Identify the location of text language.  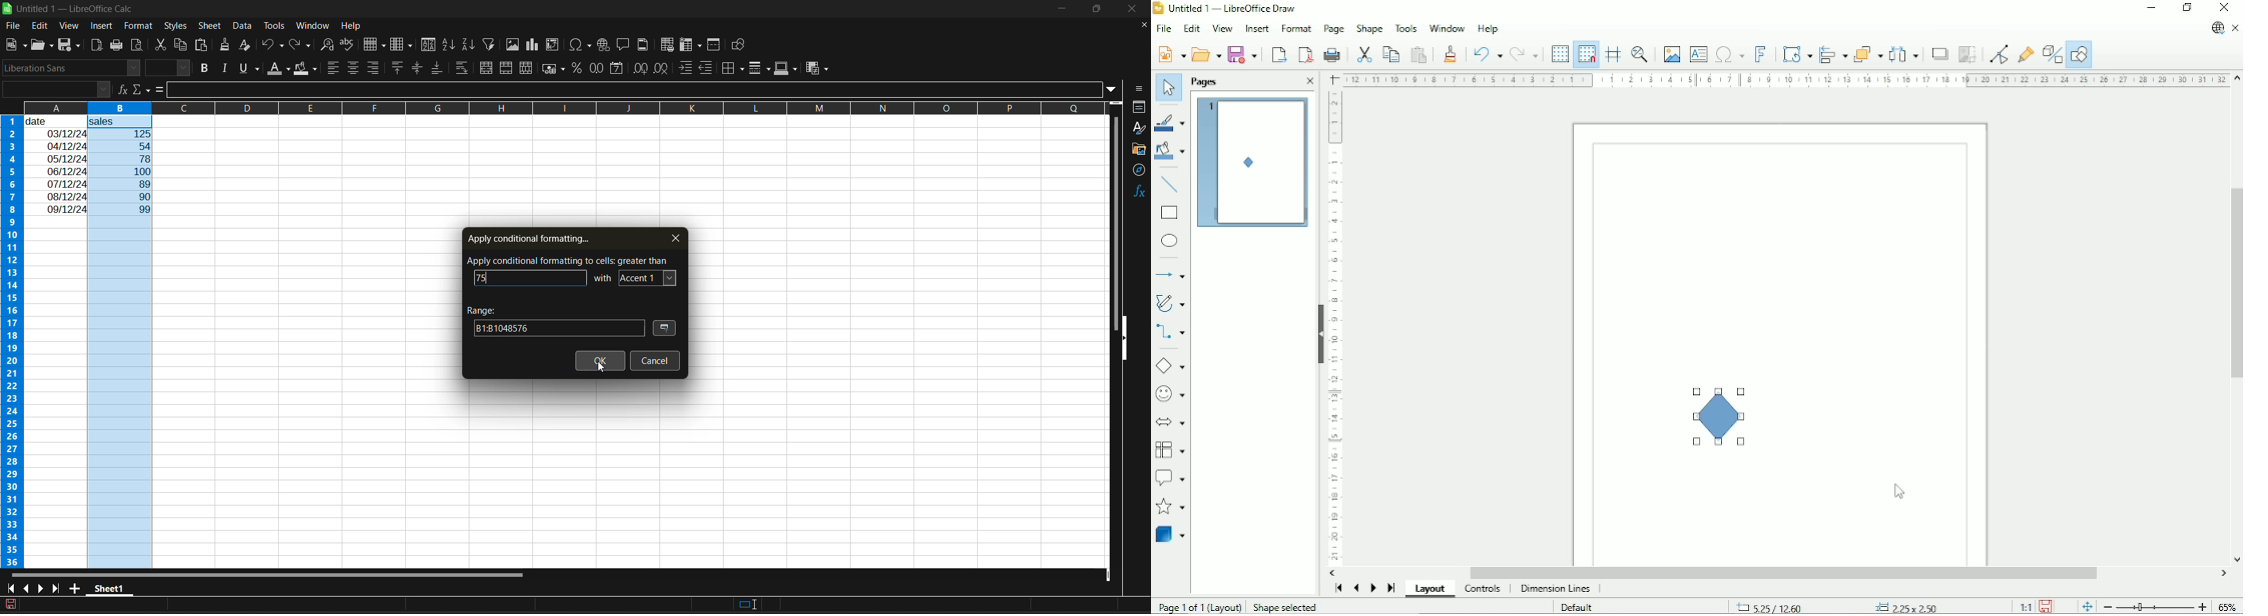
(514, 604).